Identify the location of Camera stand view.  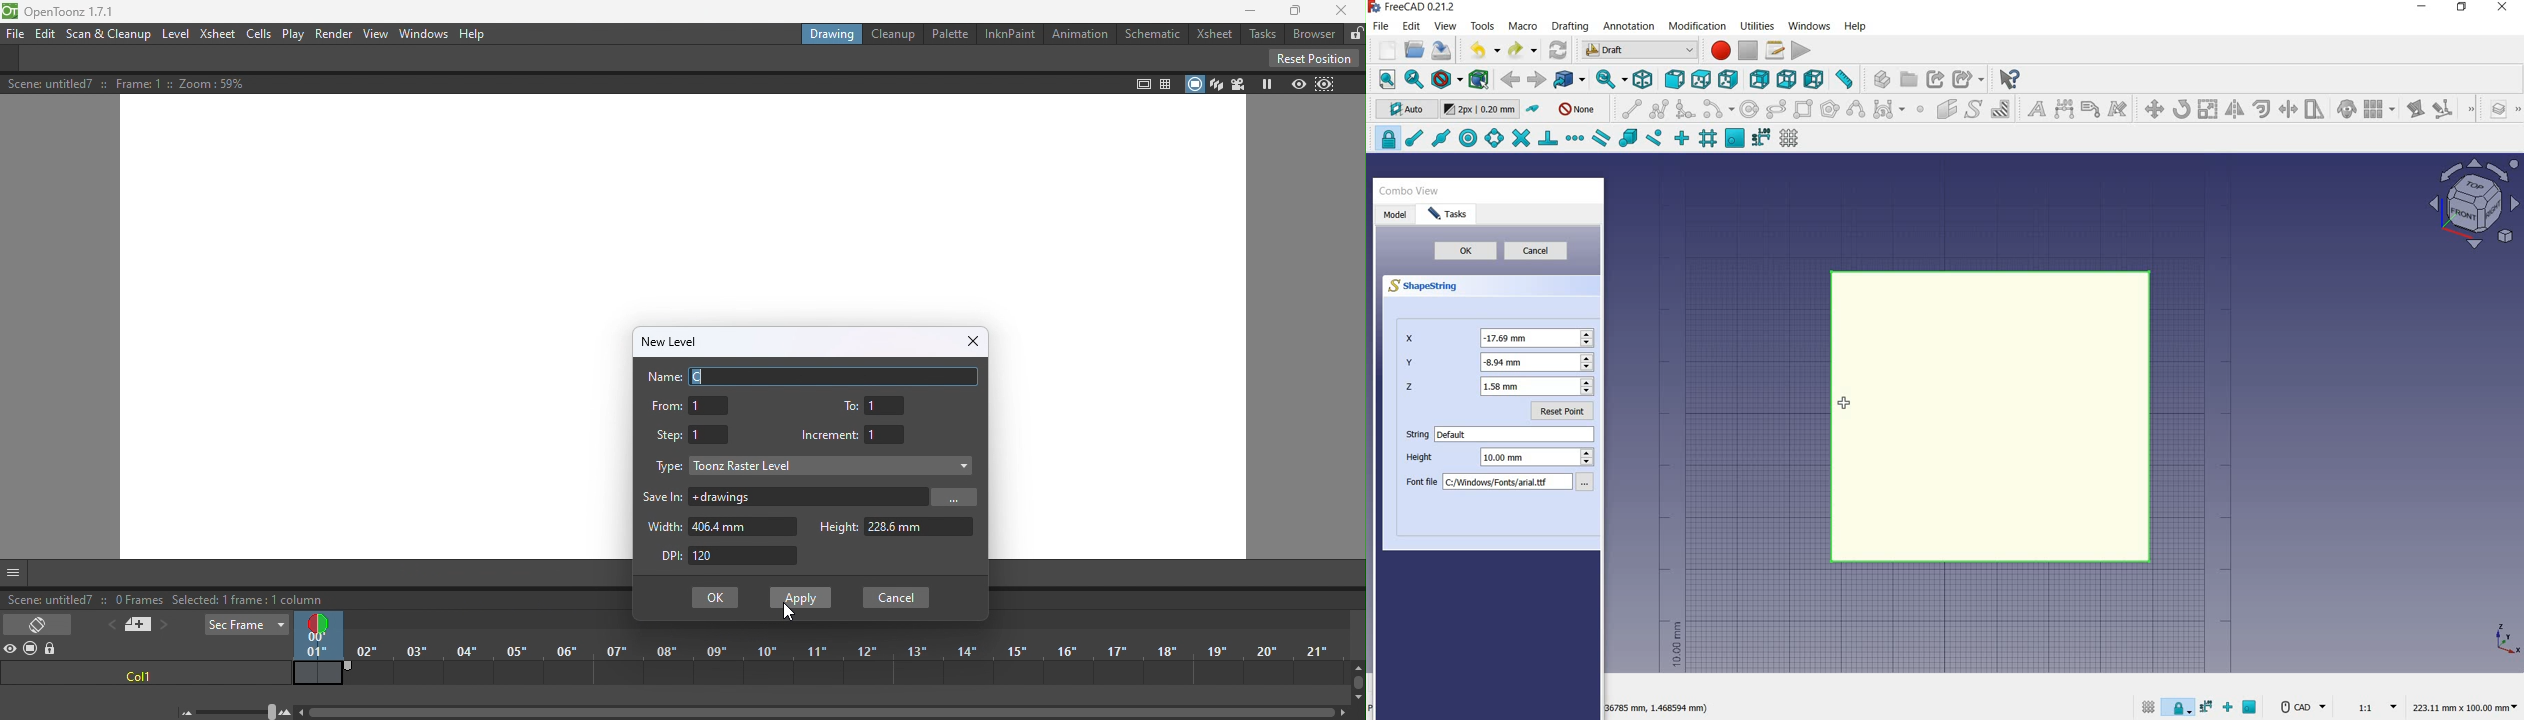
(1193, 84).